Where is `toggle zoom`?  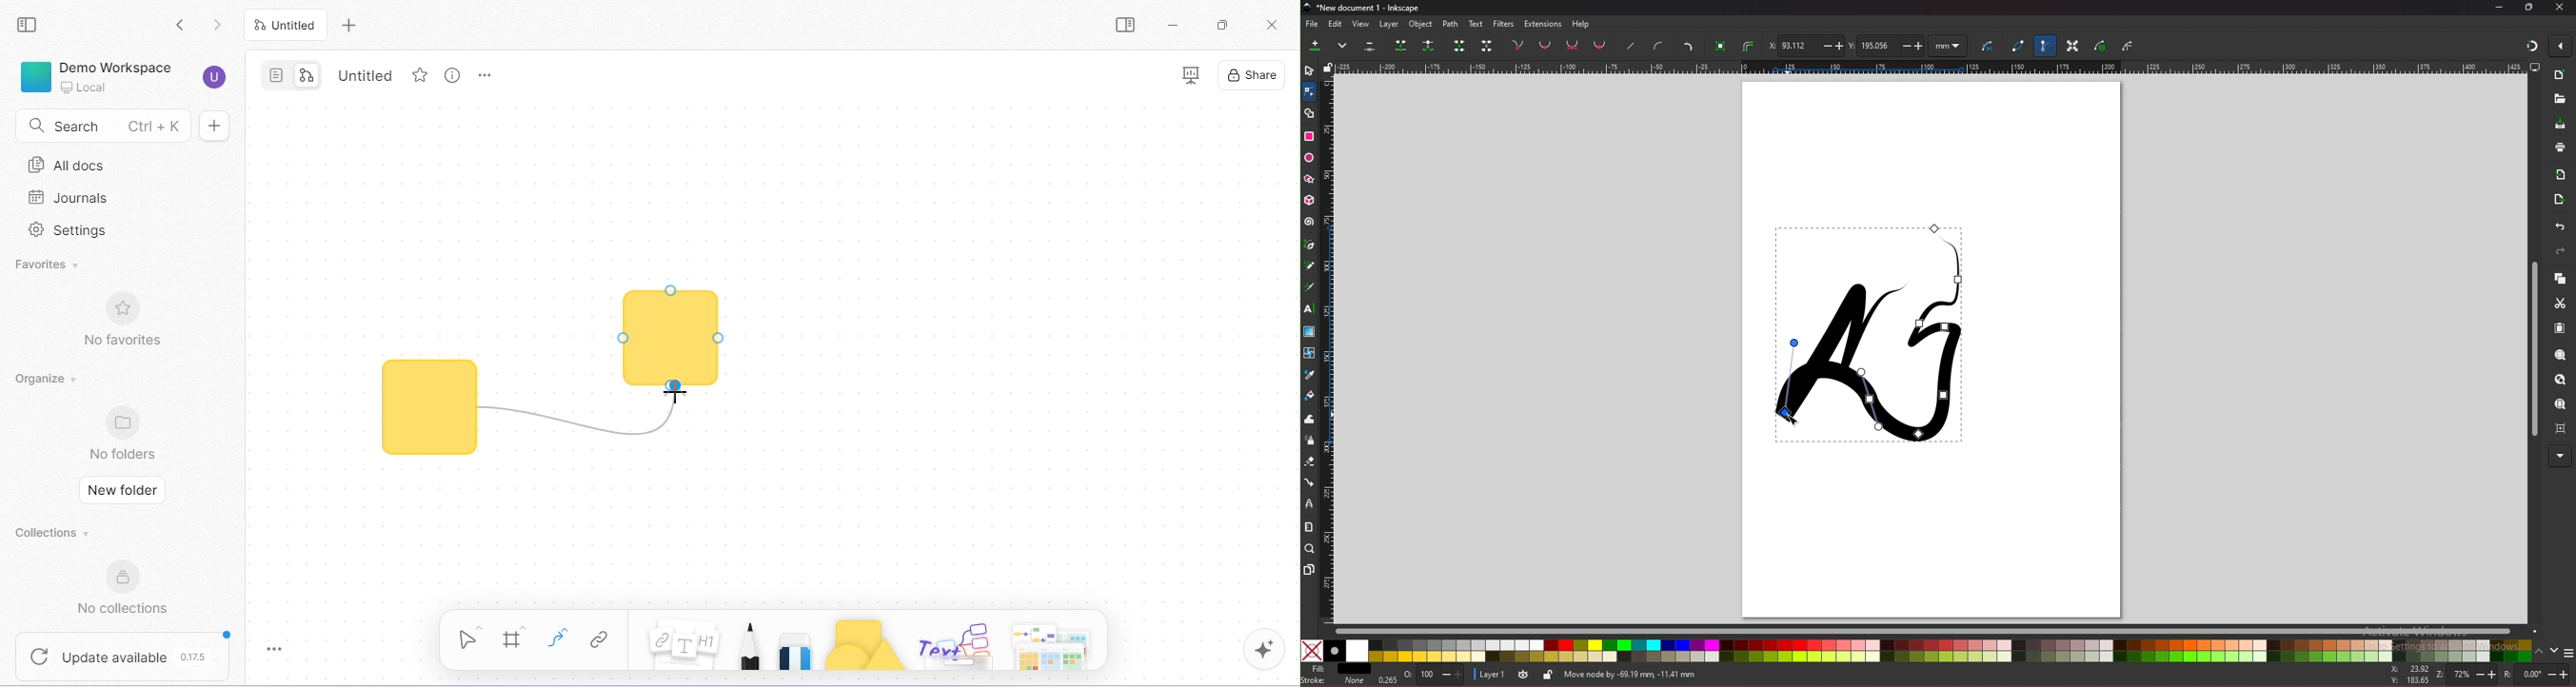
toggle zoom is located at coordinates (278, 648).